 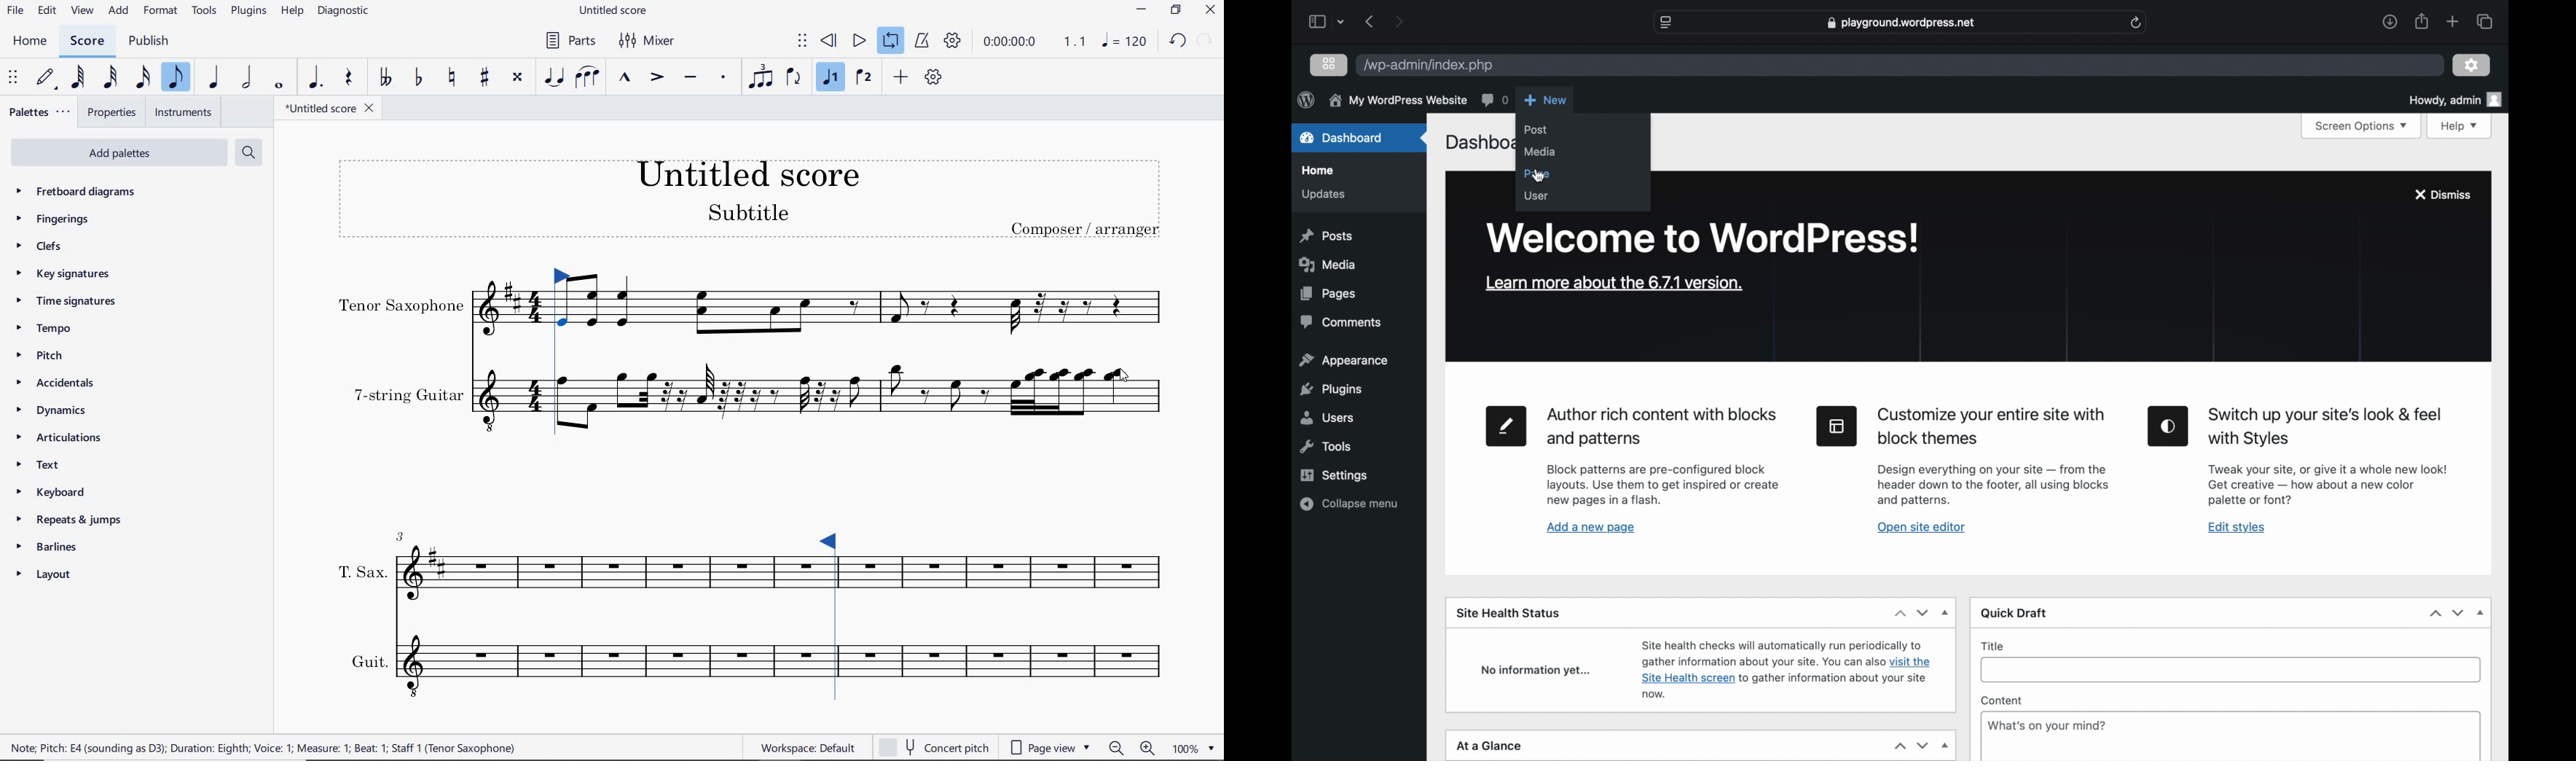 What do you see at coordinates (1399, 22) in the screenshot?
I see `next page` at bounding box center [1399, 22].